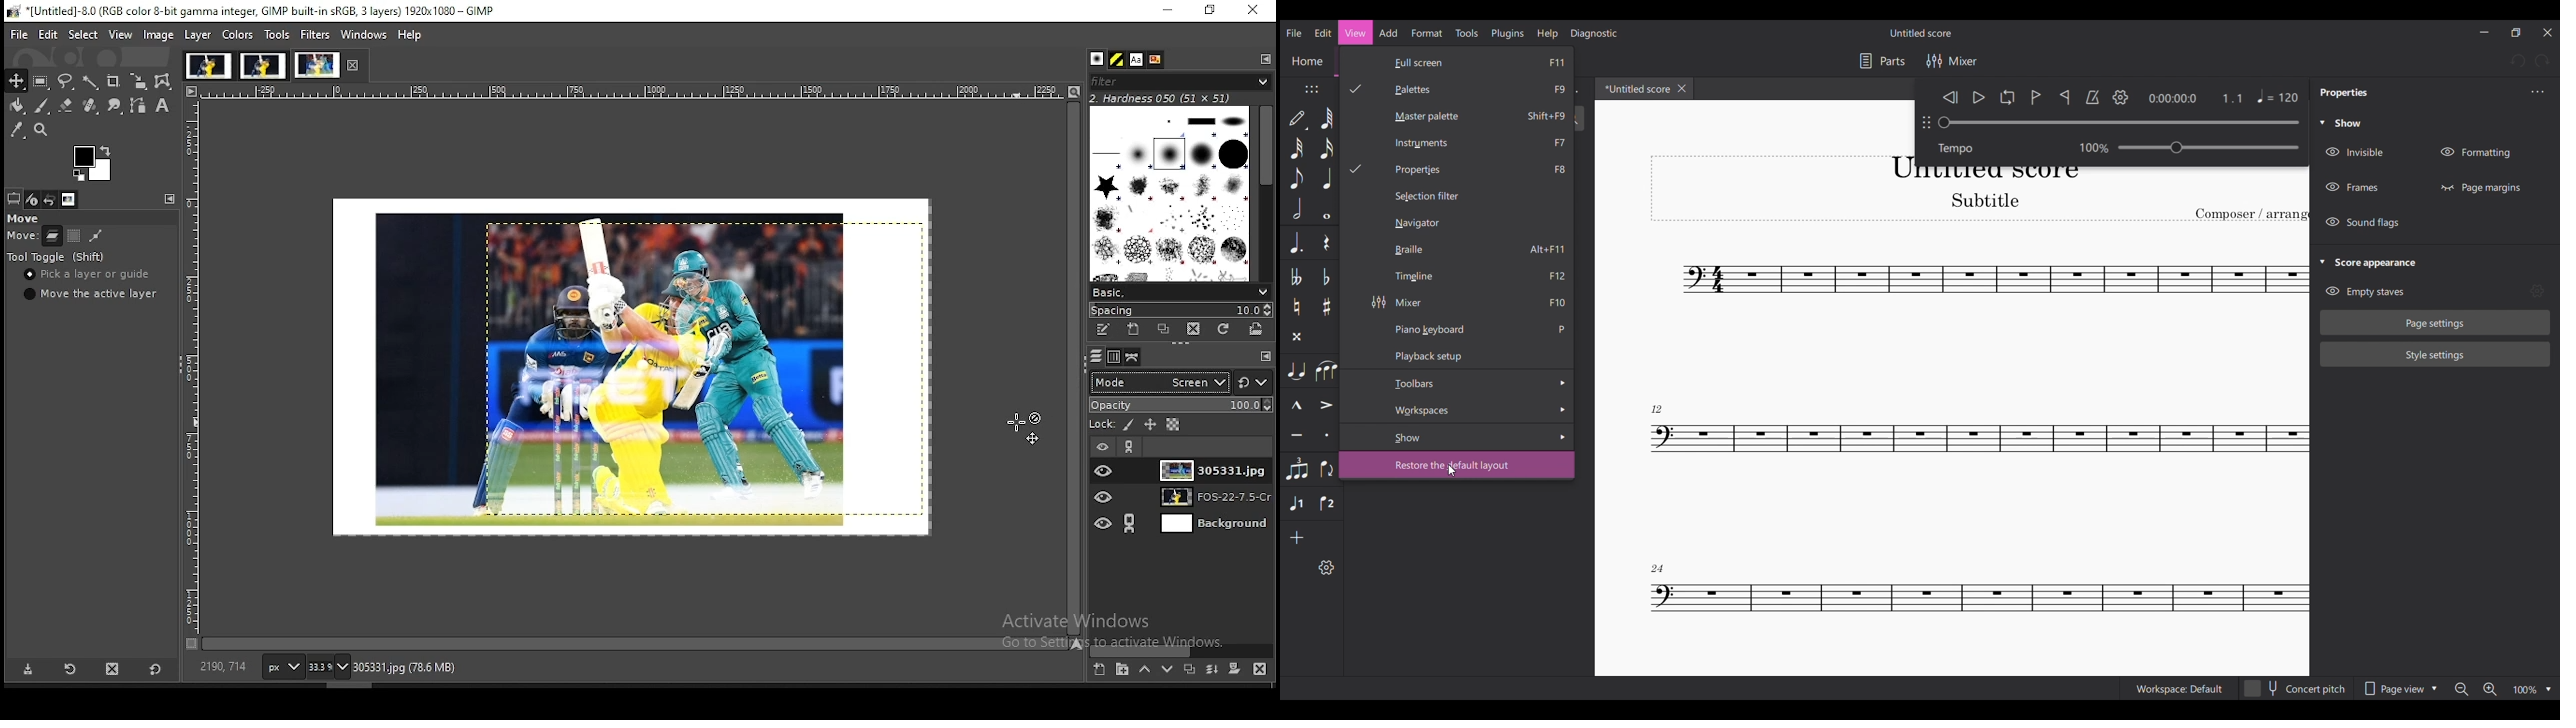 Image resolution: width=2576 pixels, height=728 pixels. Describe the element at coordinates (2172, 98) in the screenshot. I see `0:00:00:0` at that location.